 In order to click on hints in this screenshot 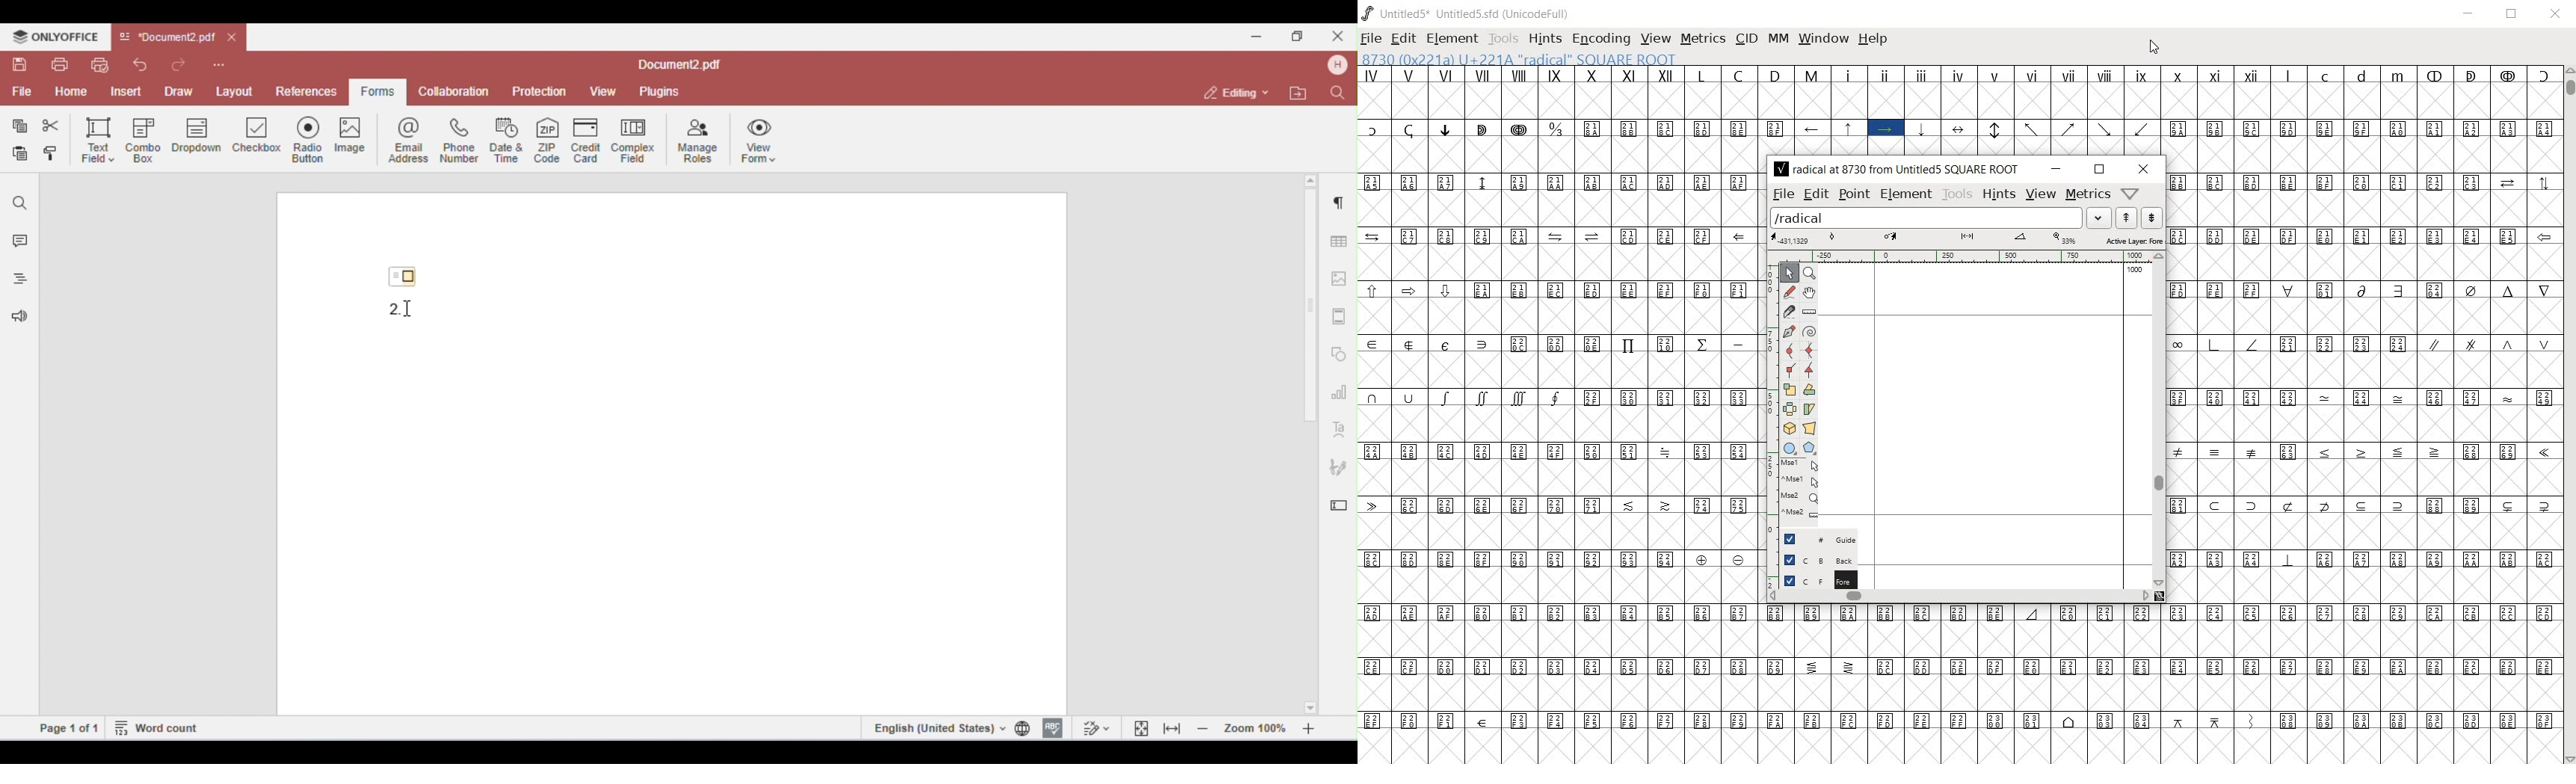, I will do `click(1997, 194)`.